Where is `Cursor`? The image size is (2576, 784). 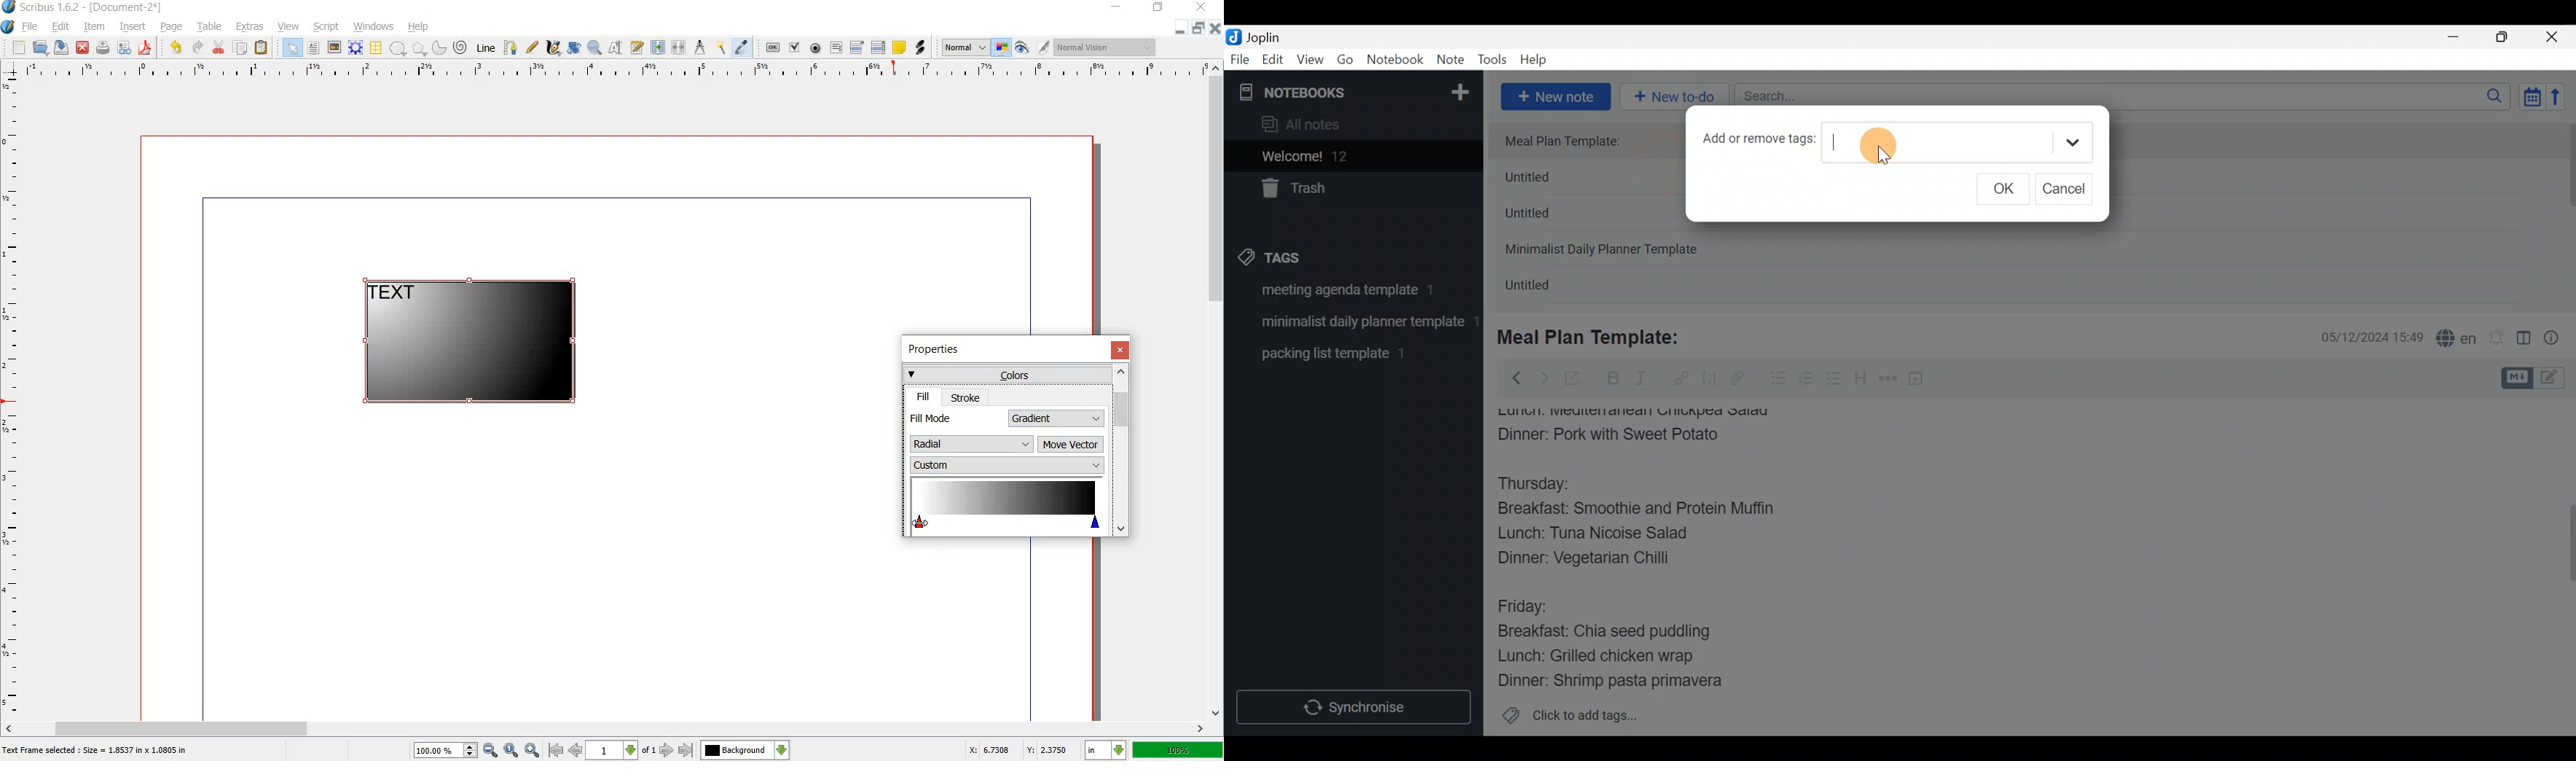
Cursor is located at coordinates (1880, 147).